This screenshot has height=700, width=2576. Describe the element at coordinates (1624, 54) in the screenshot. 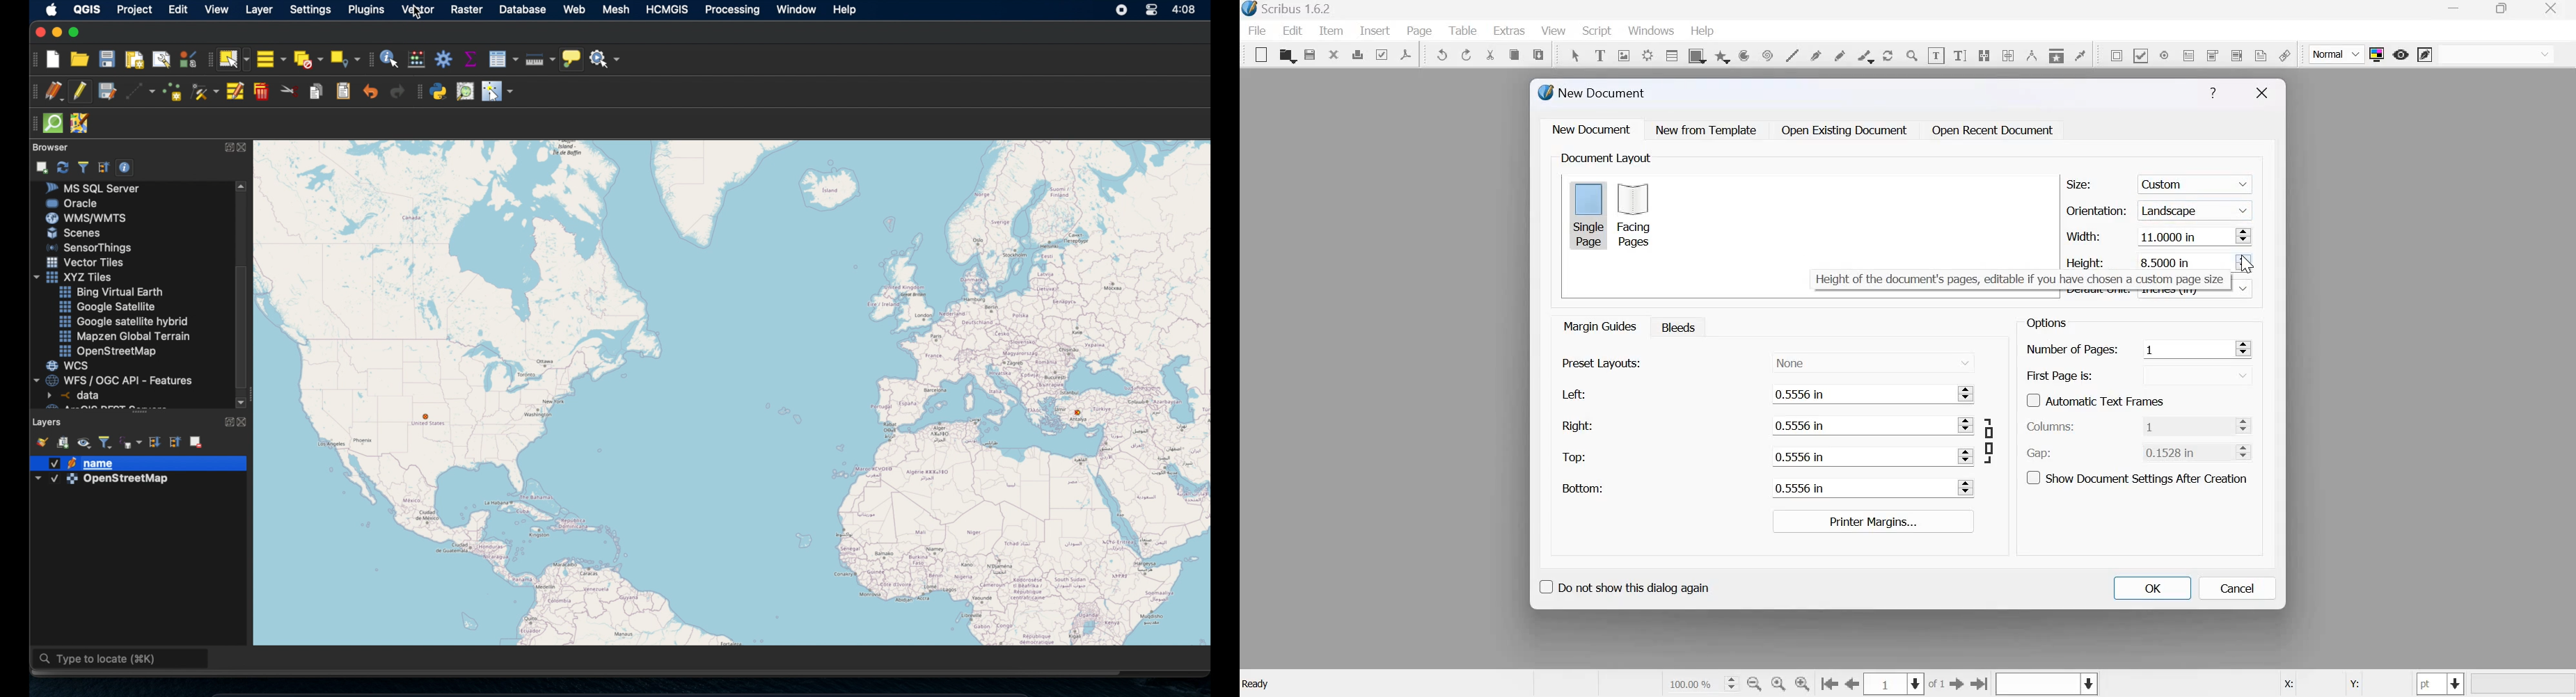

I see `Image frame` at that location.